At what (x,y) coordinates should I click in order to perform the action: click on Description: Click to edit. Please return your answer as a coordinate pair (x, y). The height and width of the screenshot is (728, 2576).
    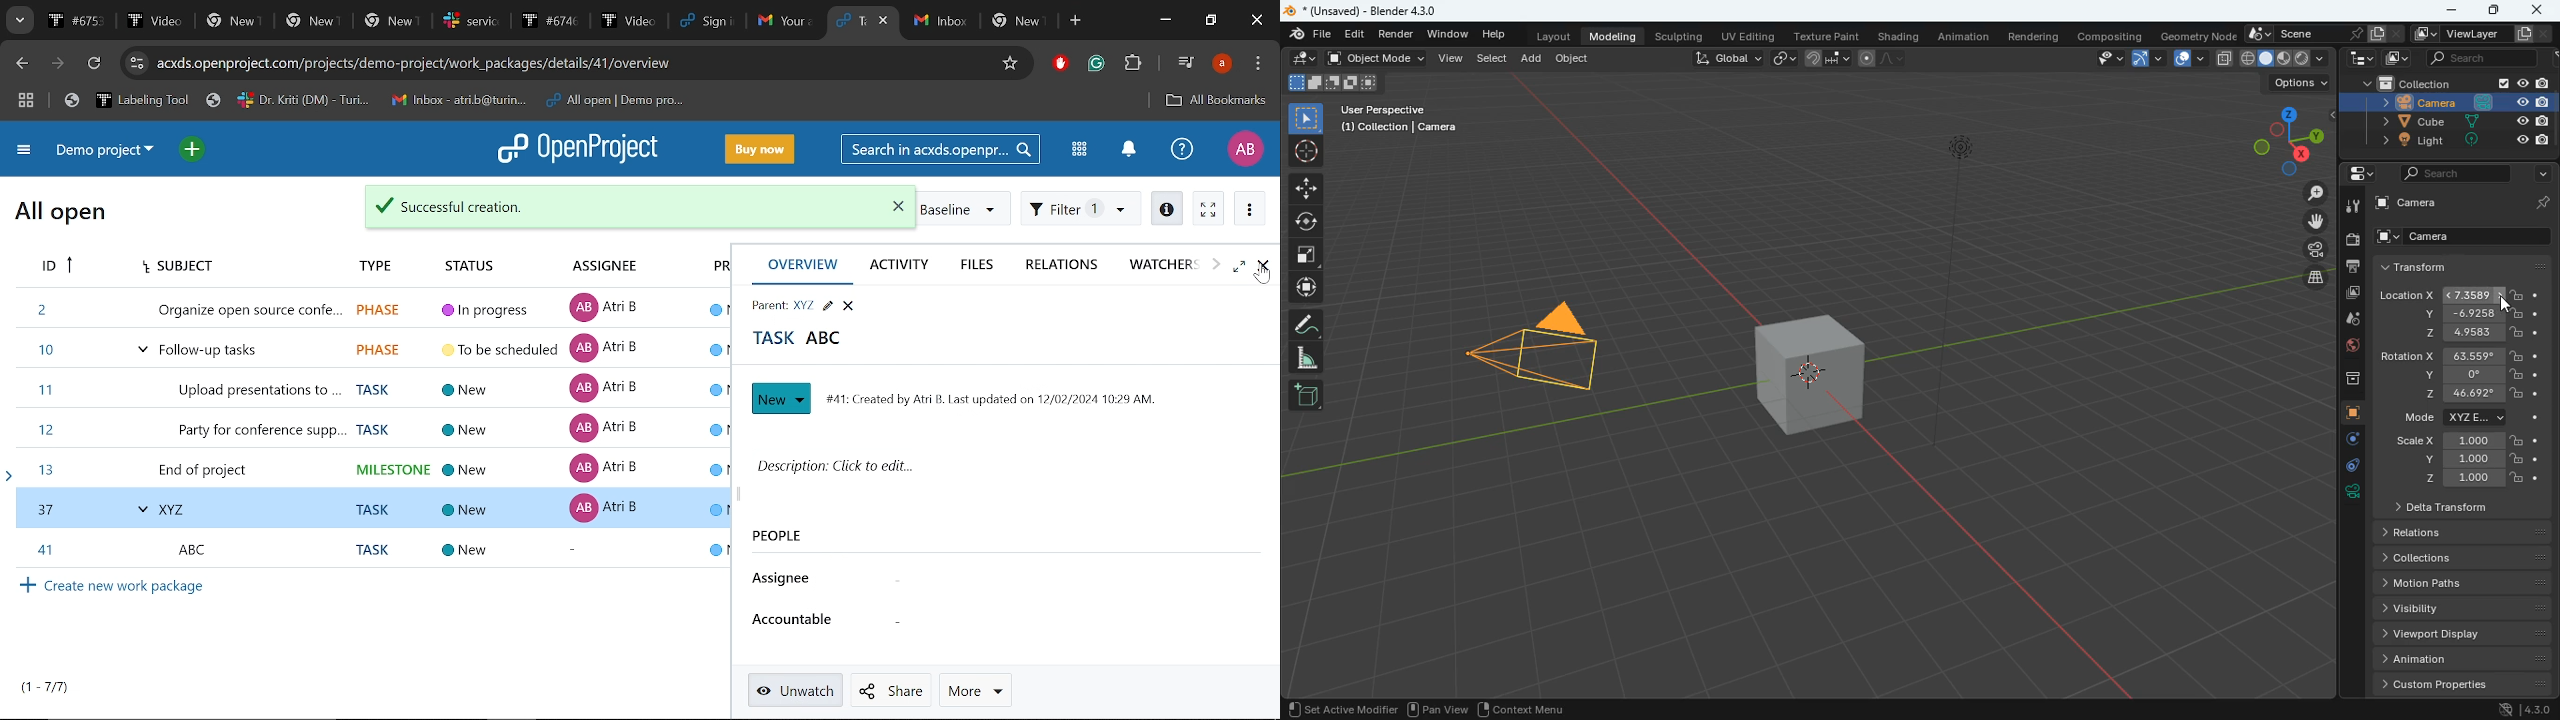
    Looking at the image, I should click on (1001, 472).